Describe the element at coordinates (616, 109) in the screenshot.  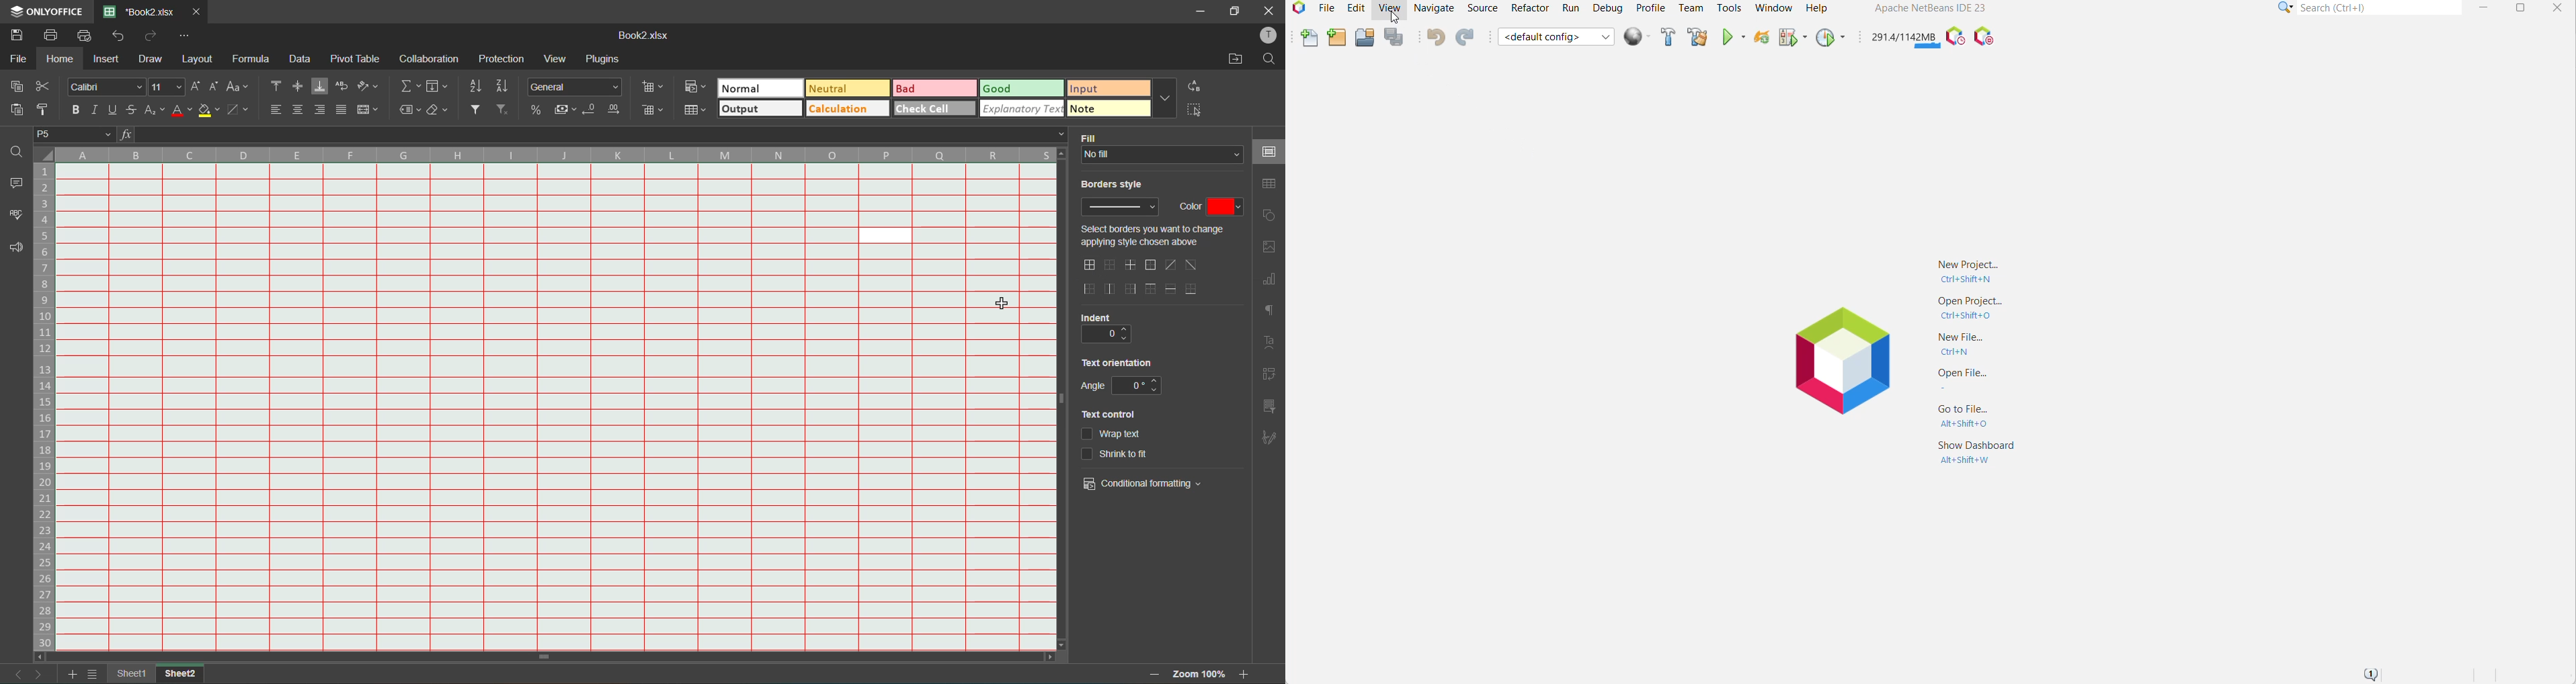
I see `increase decimal` at that location.